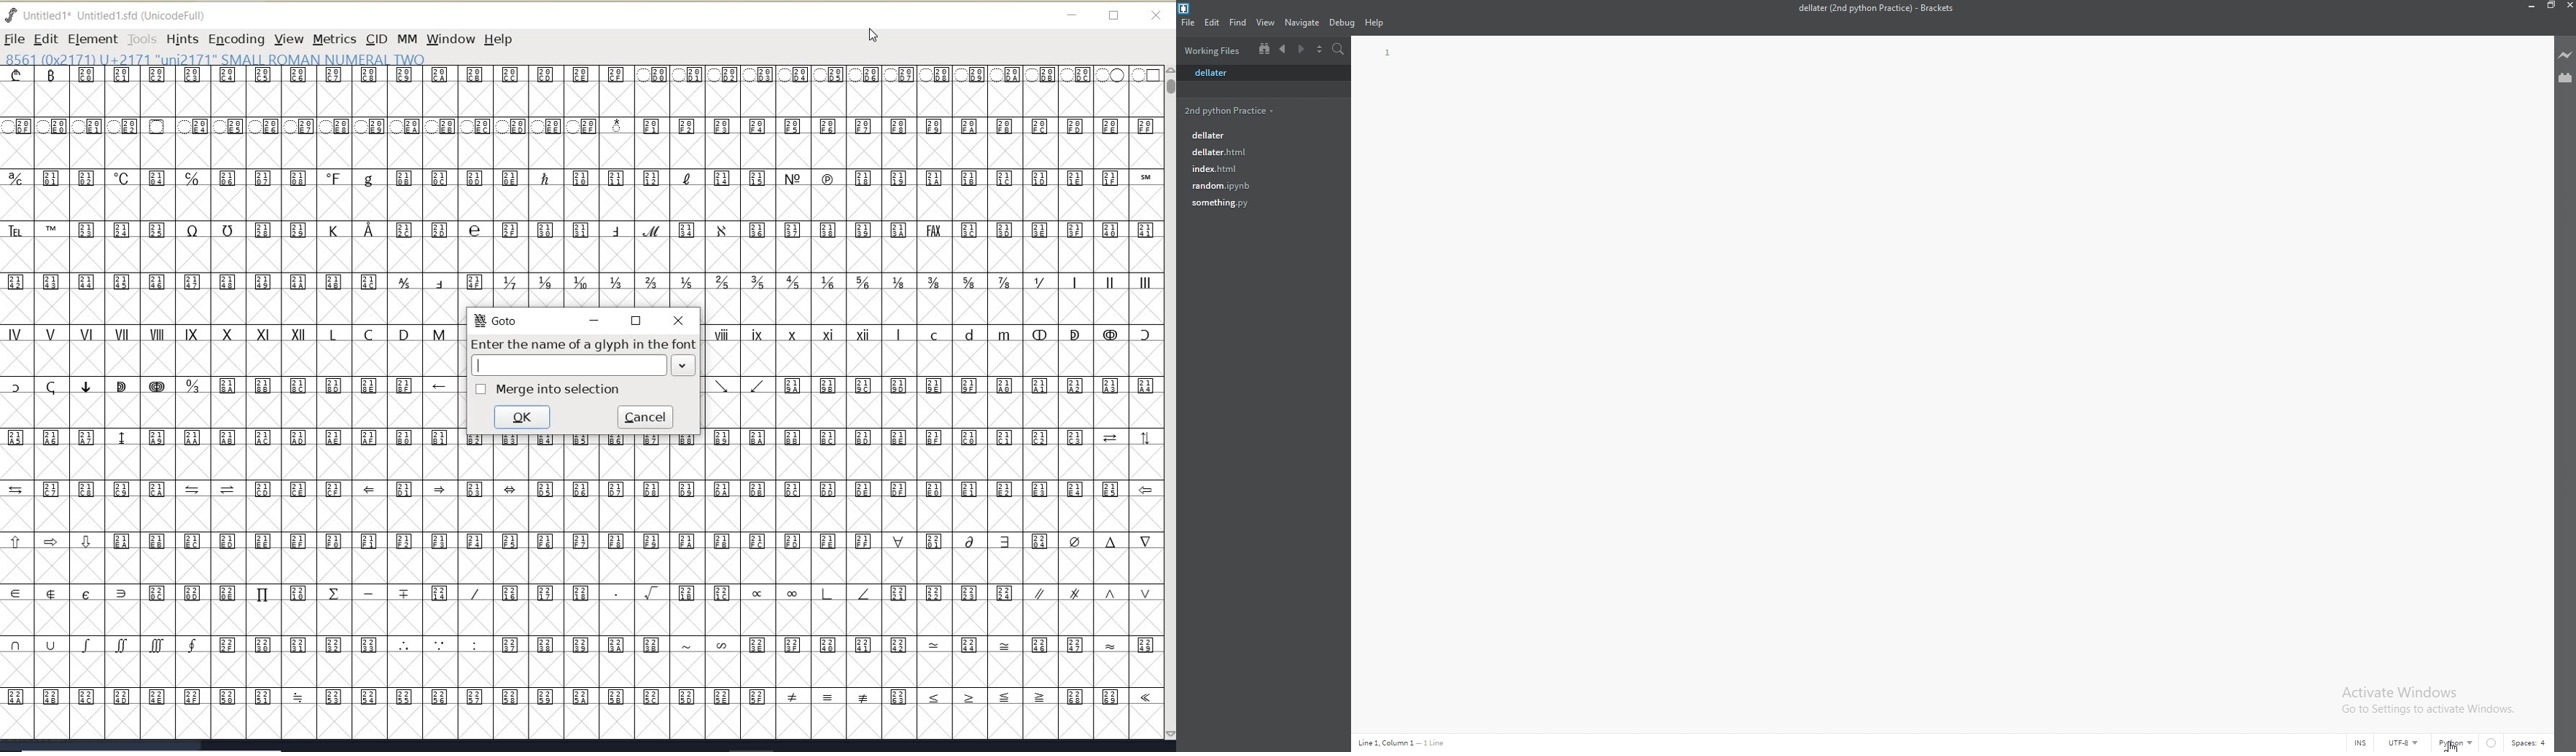 This screenshot has width=2576, height=756. I want to click on next, so click(1300, 50).